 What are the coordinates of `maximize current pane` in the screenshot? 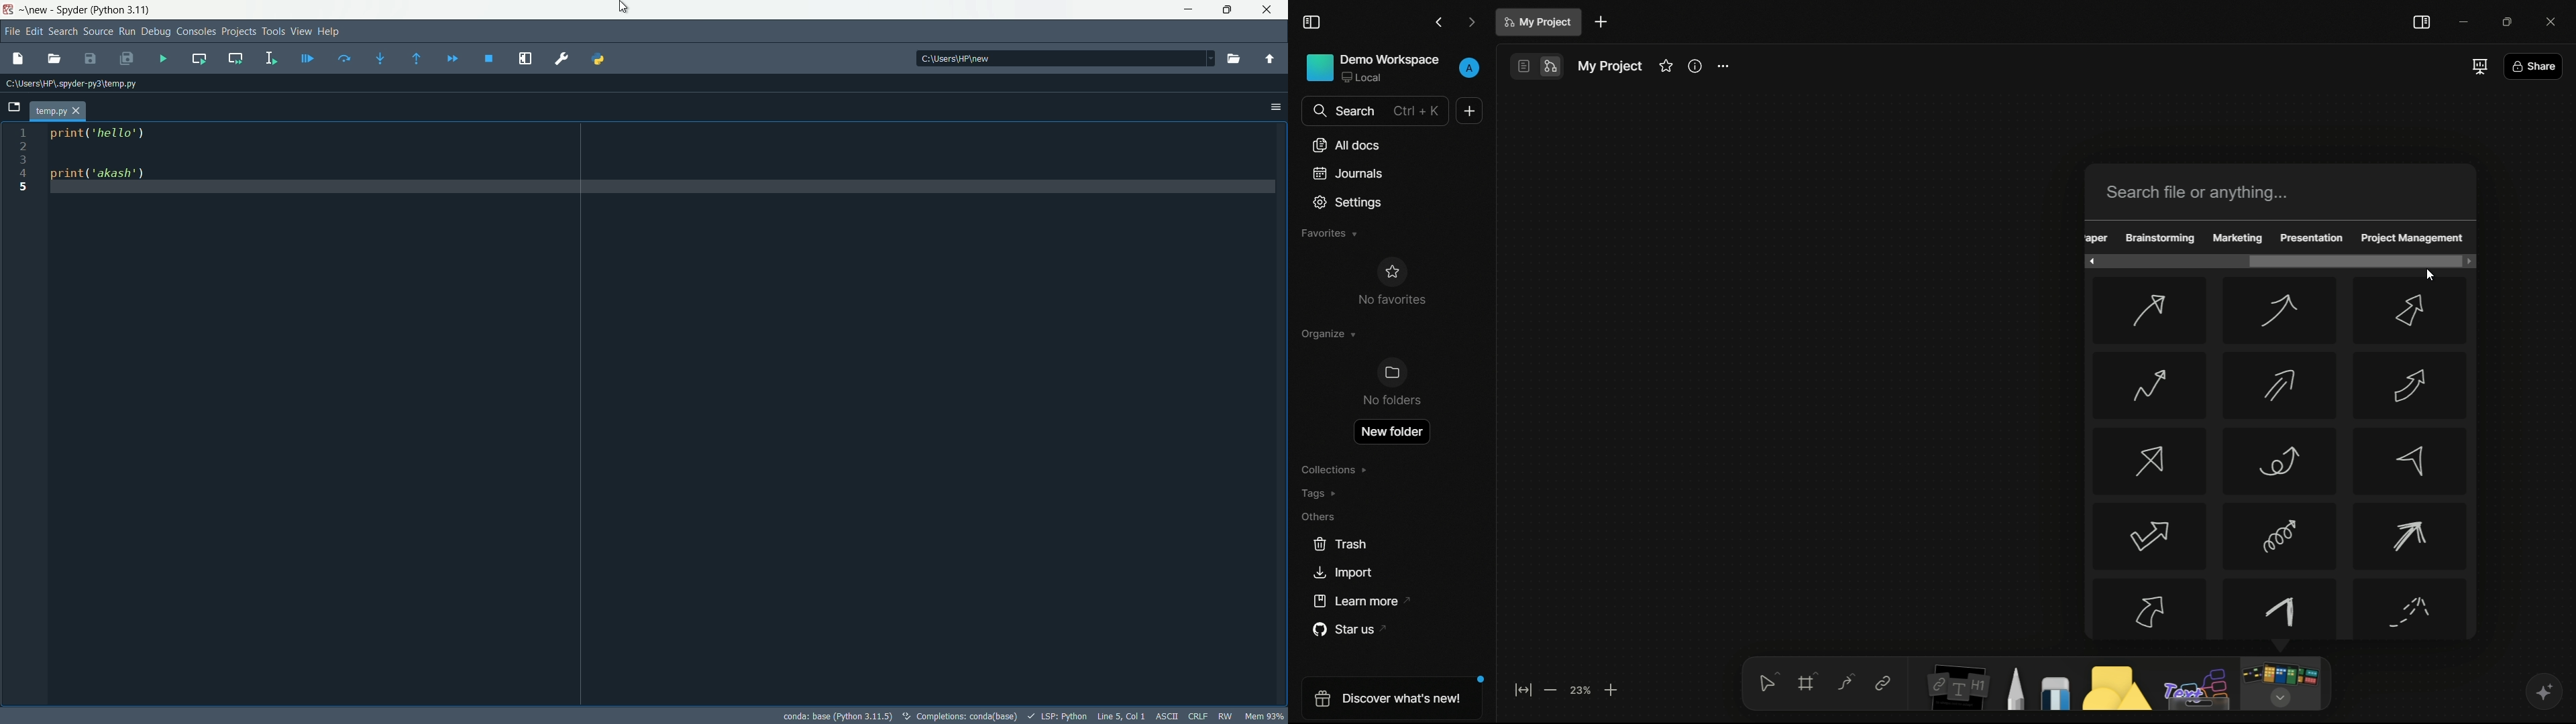 It's located at (526, 60).